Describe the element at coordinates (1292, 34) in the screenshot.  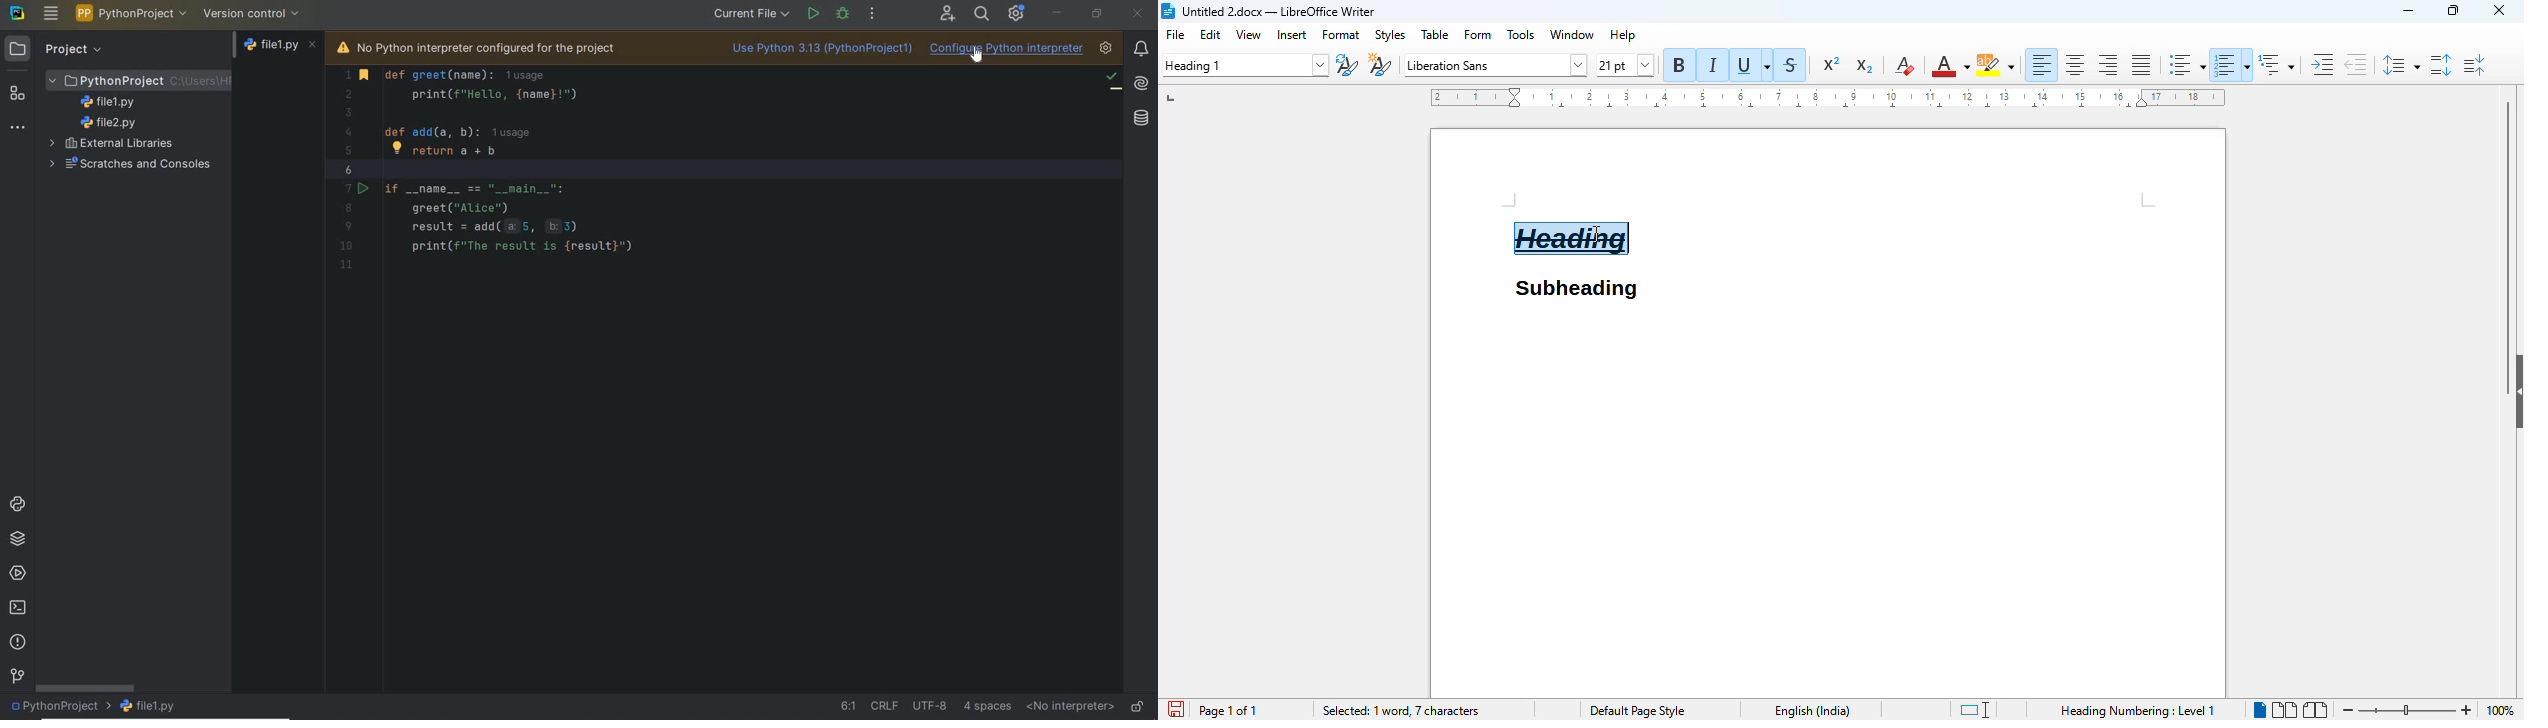
I see `insert` at that location.